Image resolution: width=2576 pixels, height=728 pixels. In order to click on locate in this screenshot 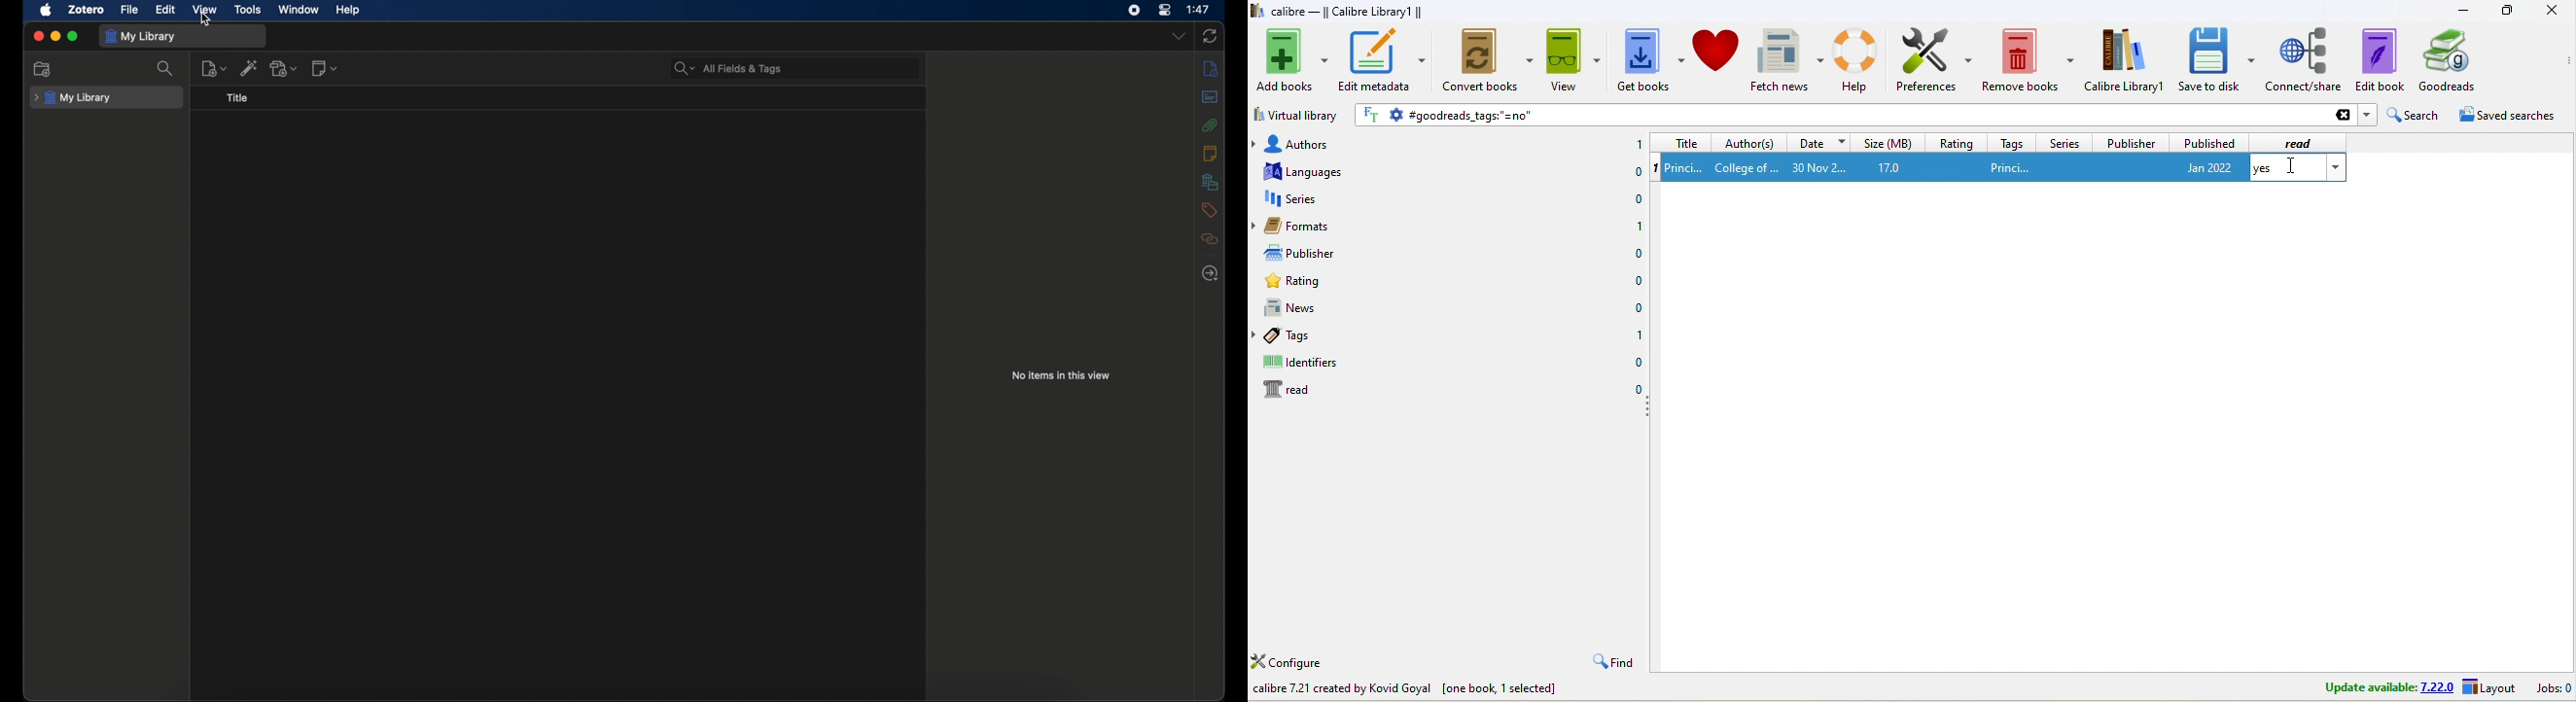, I will do `click(1210, 273)`.